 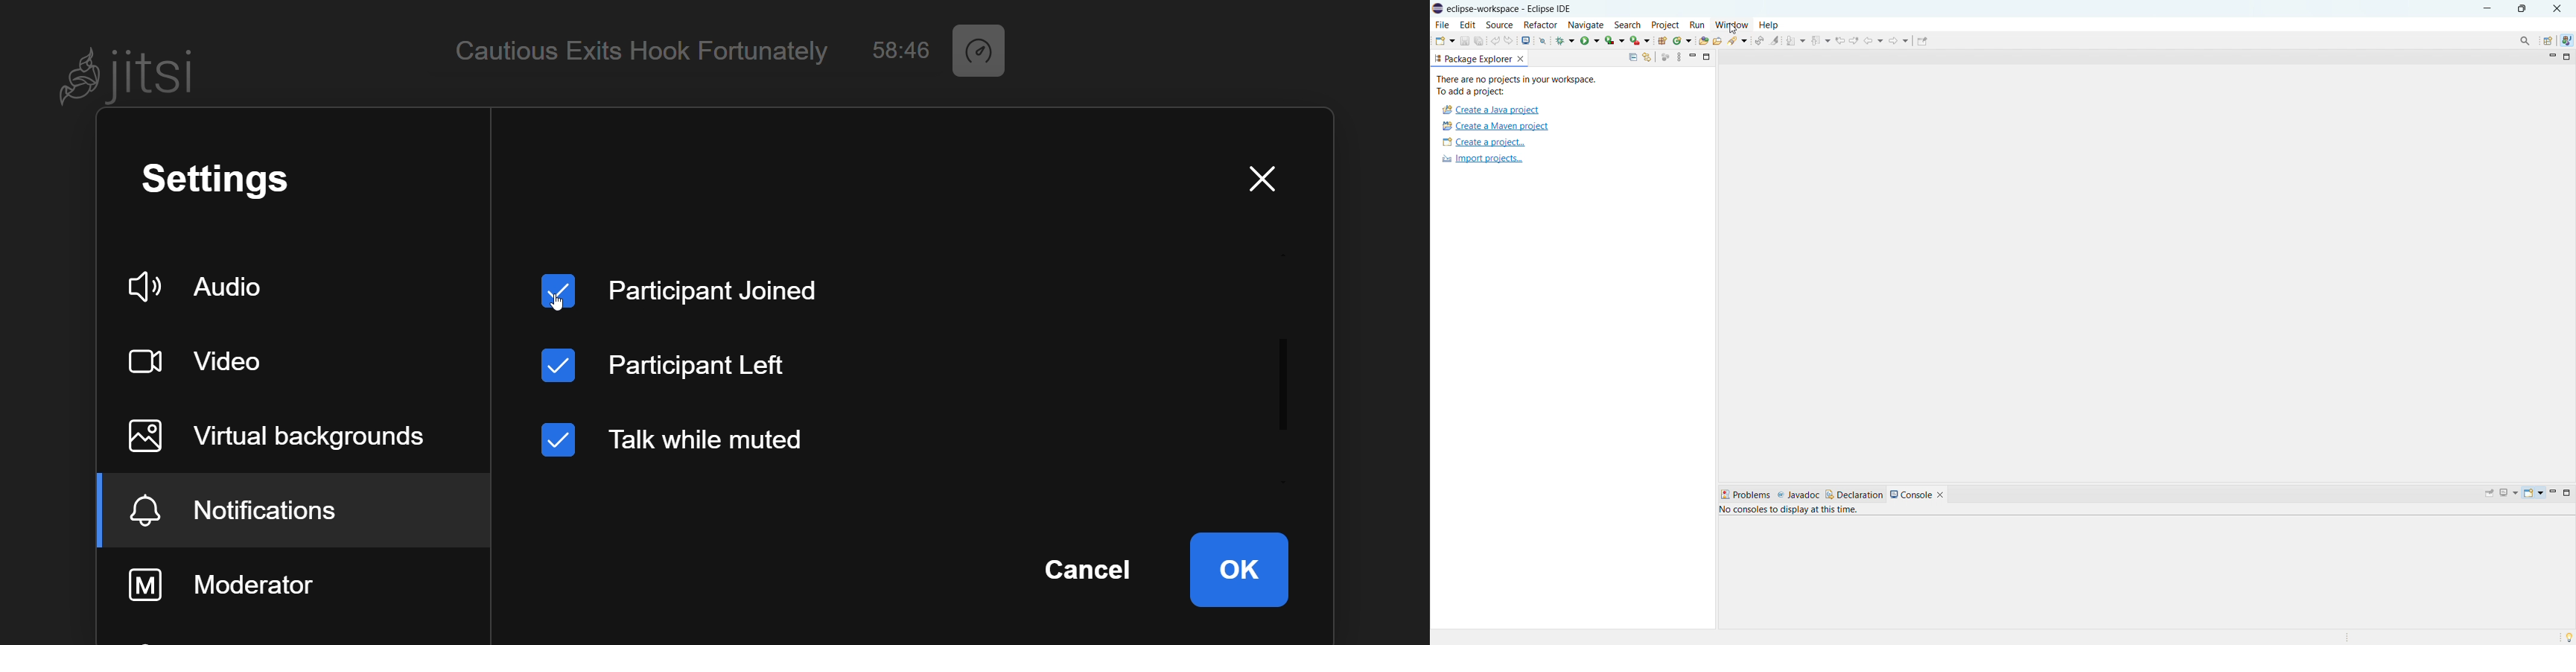 I want to click on participant left, so click(x=670, y=363).